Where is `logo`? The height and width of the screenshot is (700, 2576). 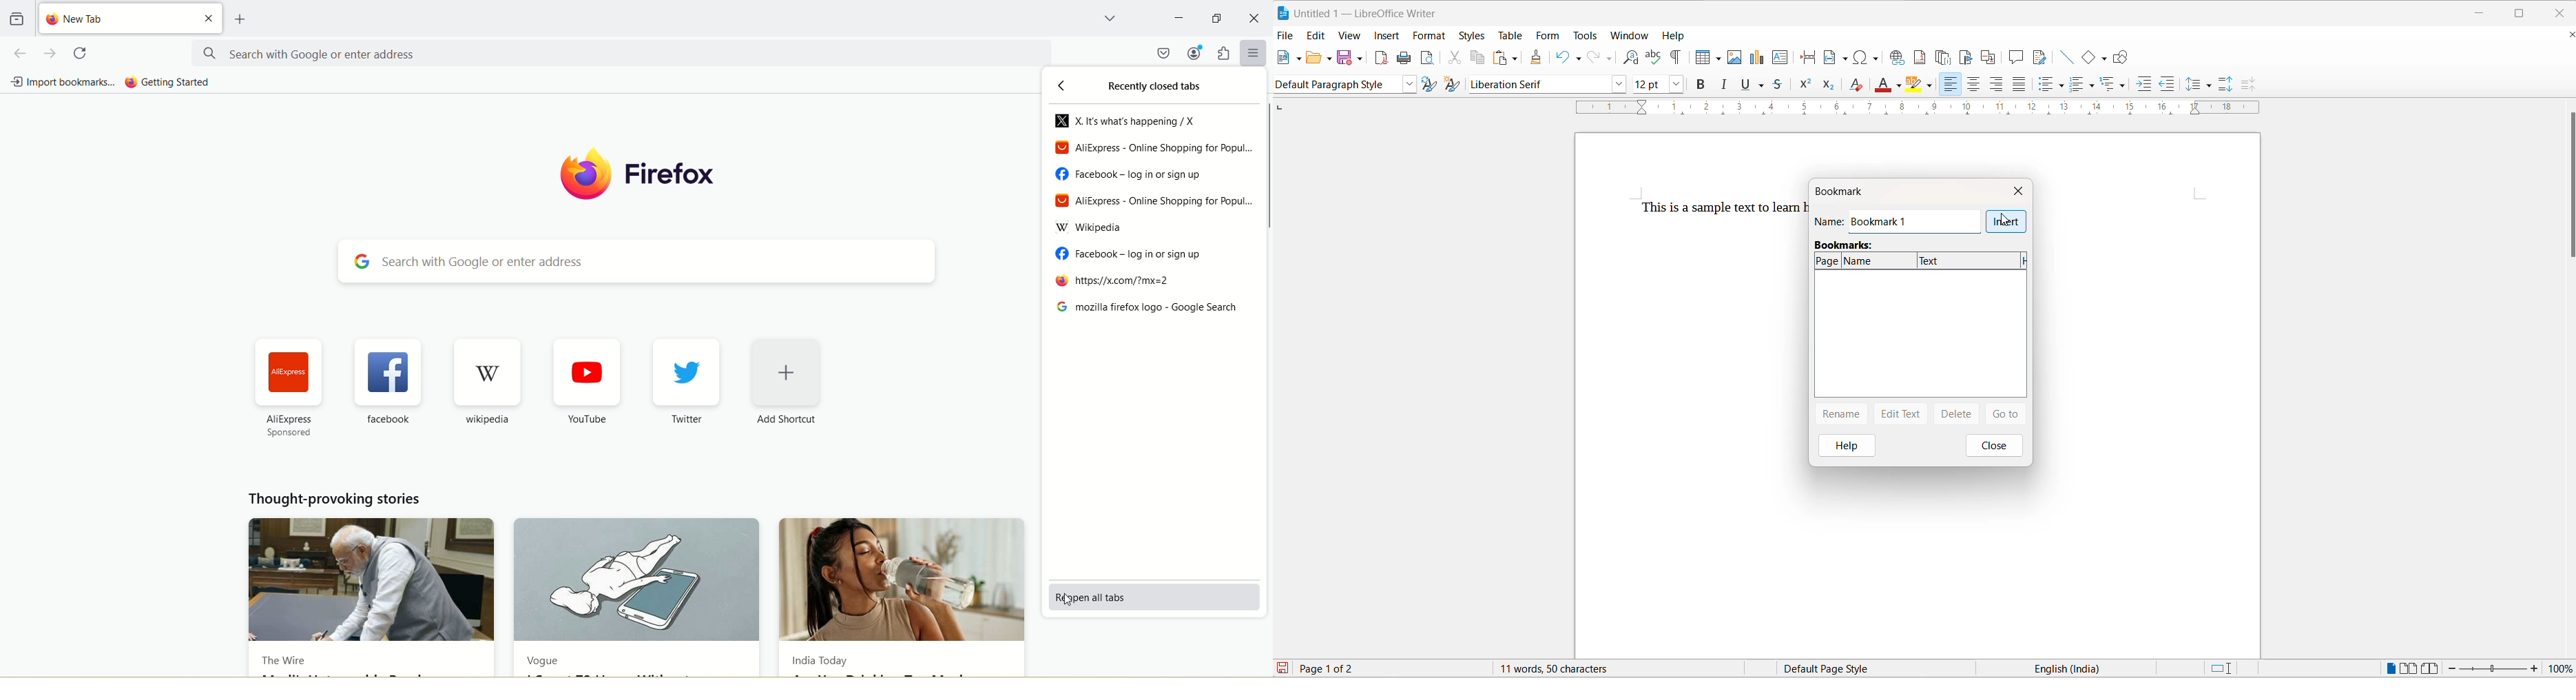
logo is located at coordinates (578, 175).